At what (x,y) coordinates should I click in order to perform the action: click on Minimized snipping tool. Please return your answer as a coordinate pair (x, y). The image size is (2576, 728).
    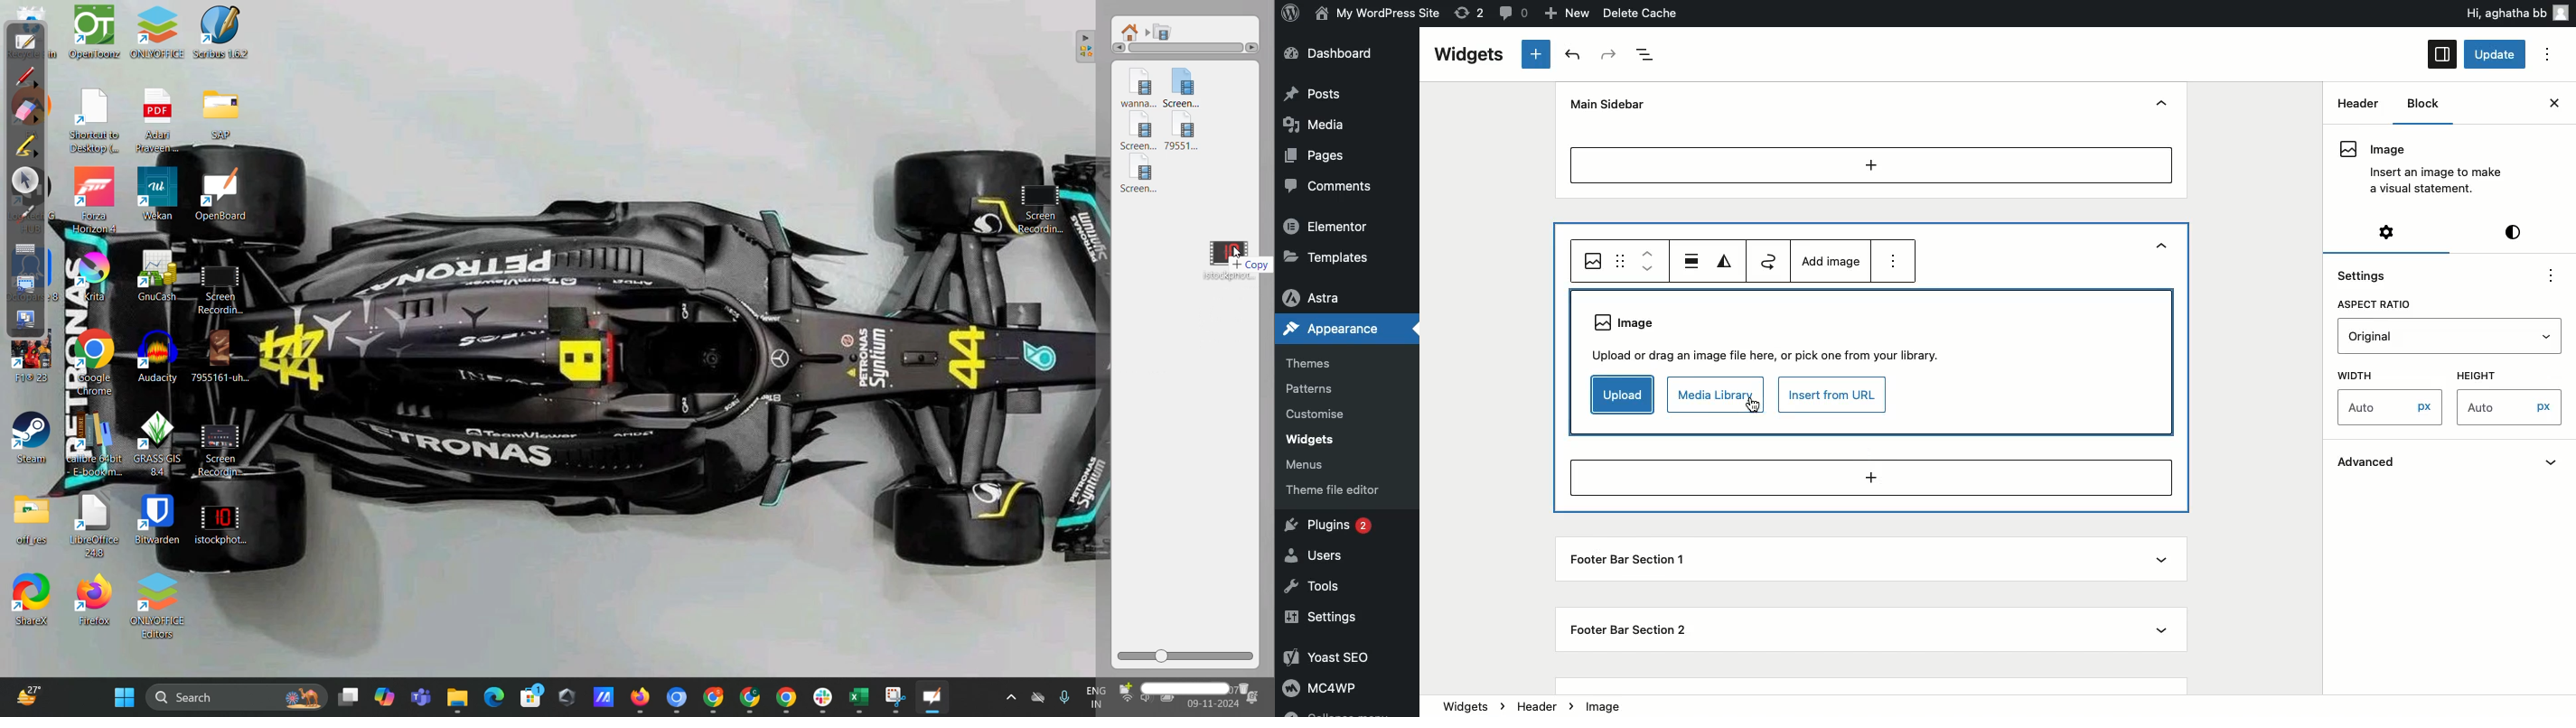
    Looking at the image, I should click on (895, 696).